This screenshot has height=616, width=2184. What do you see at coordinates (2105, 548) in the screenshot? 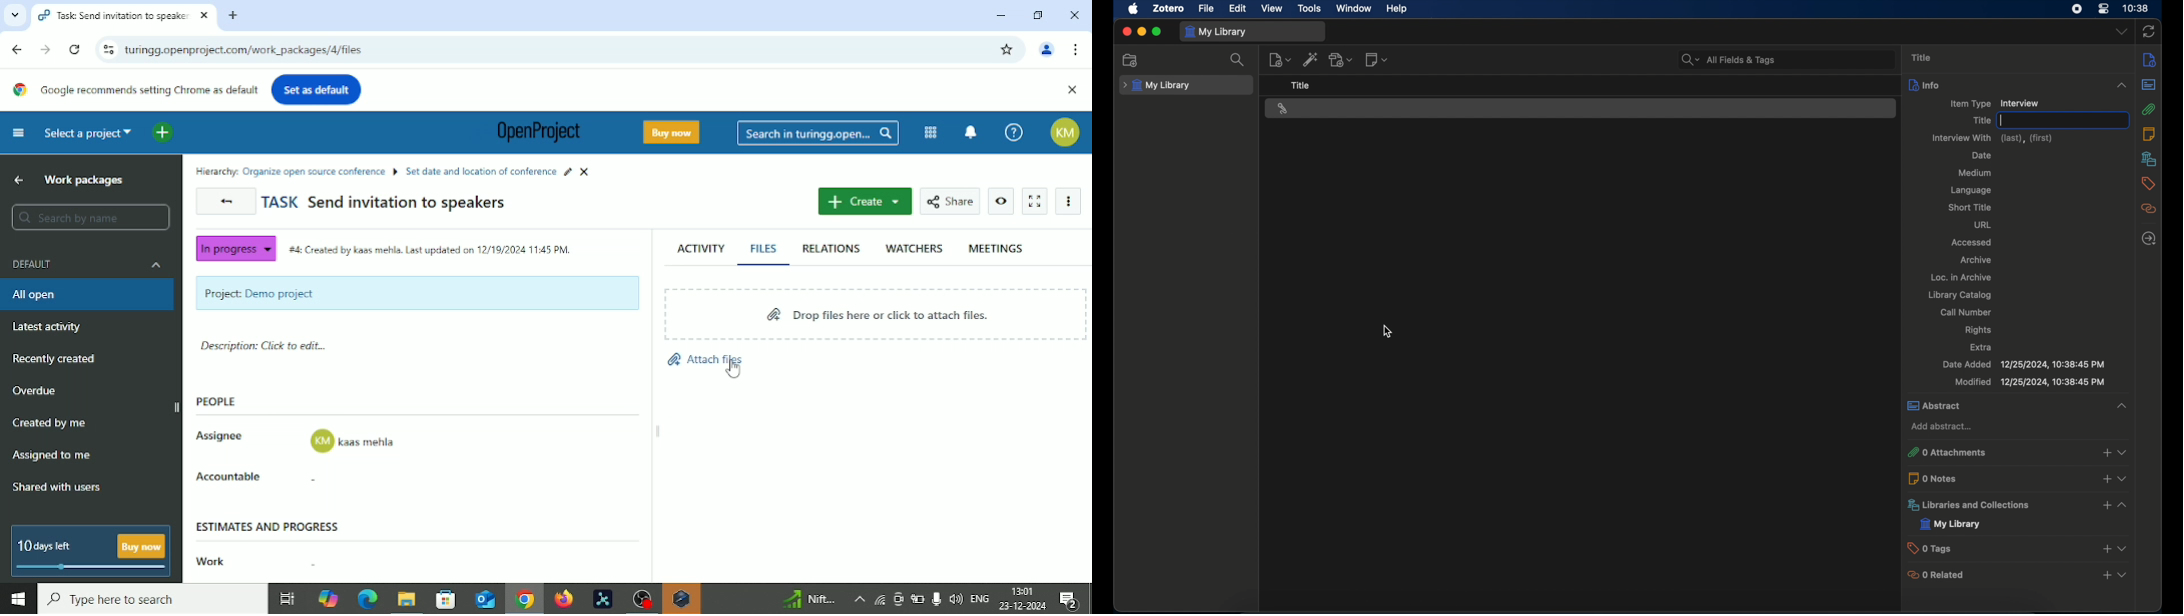
I see `add` at bounding box center [2105, 548].